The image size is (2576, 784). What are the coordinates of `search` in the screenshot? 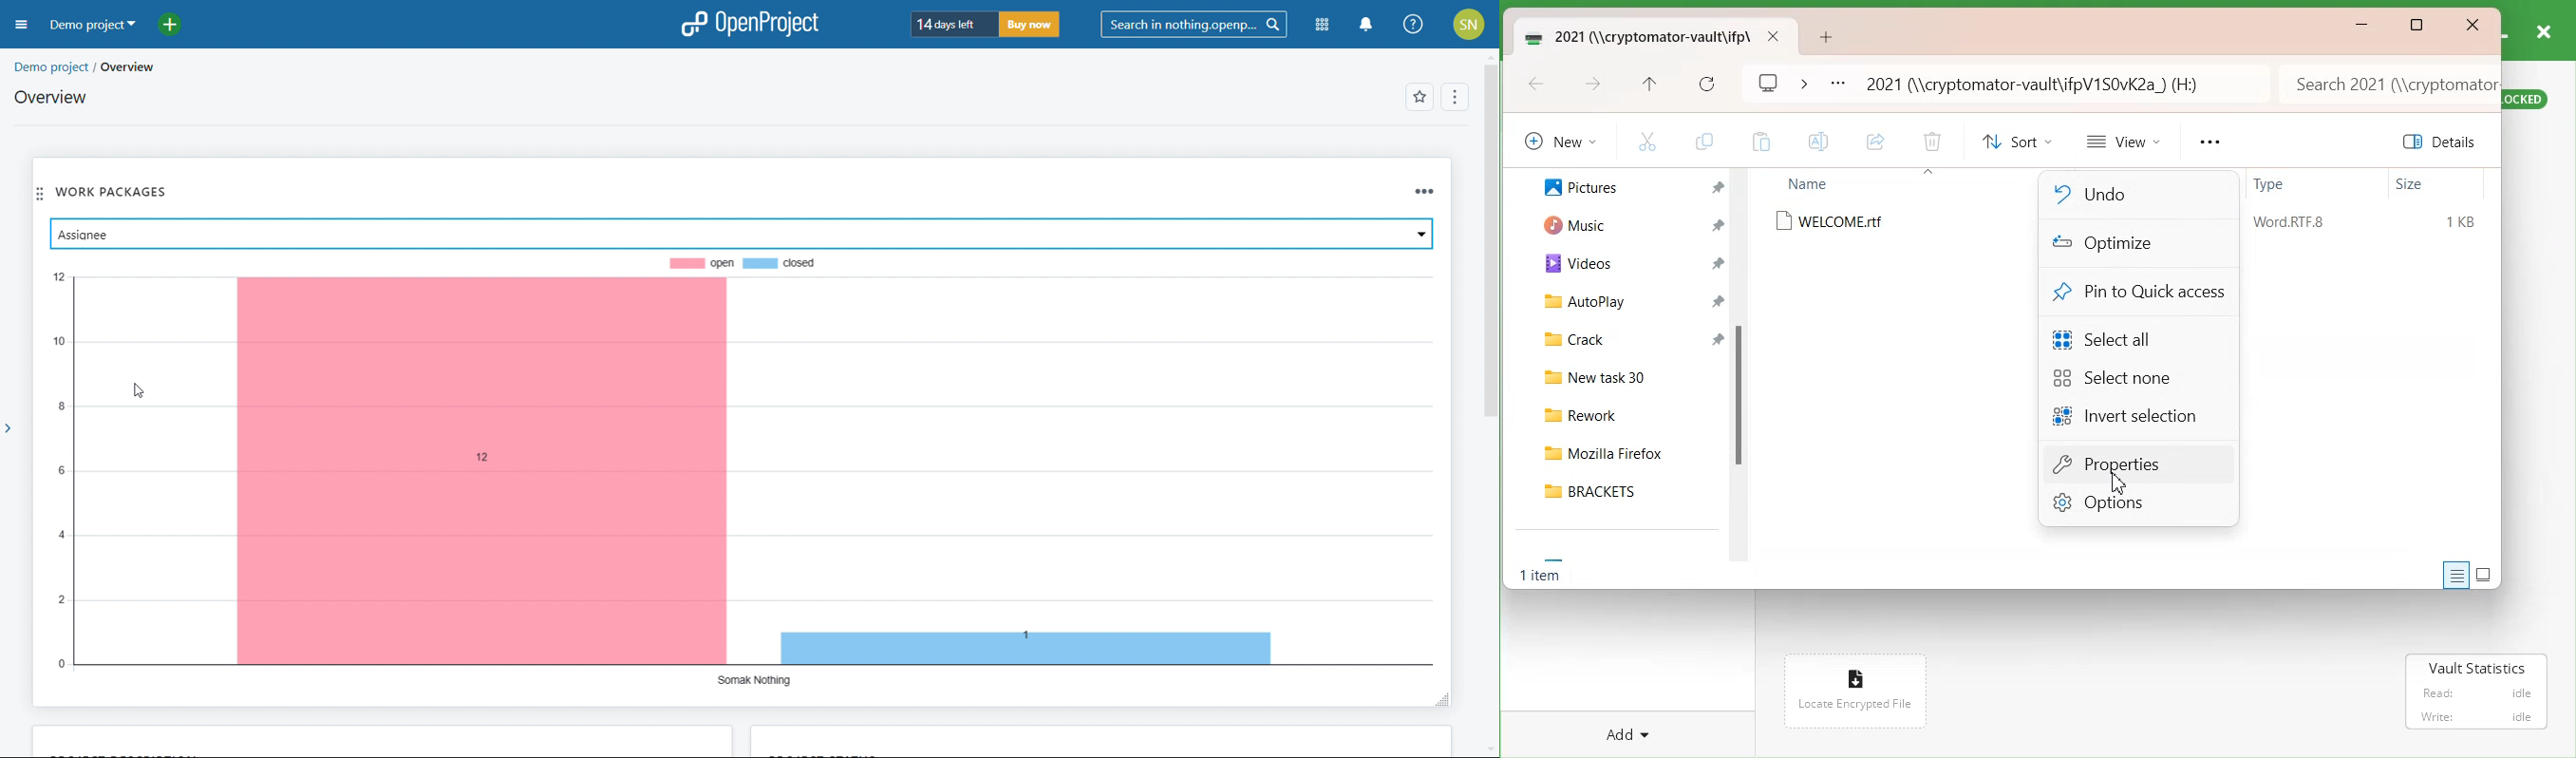 It's located at (1194, 25).